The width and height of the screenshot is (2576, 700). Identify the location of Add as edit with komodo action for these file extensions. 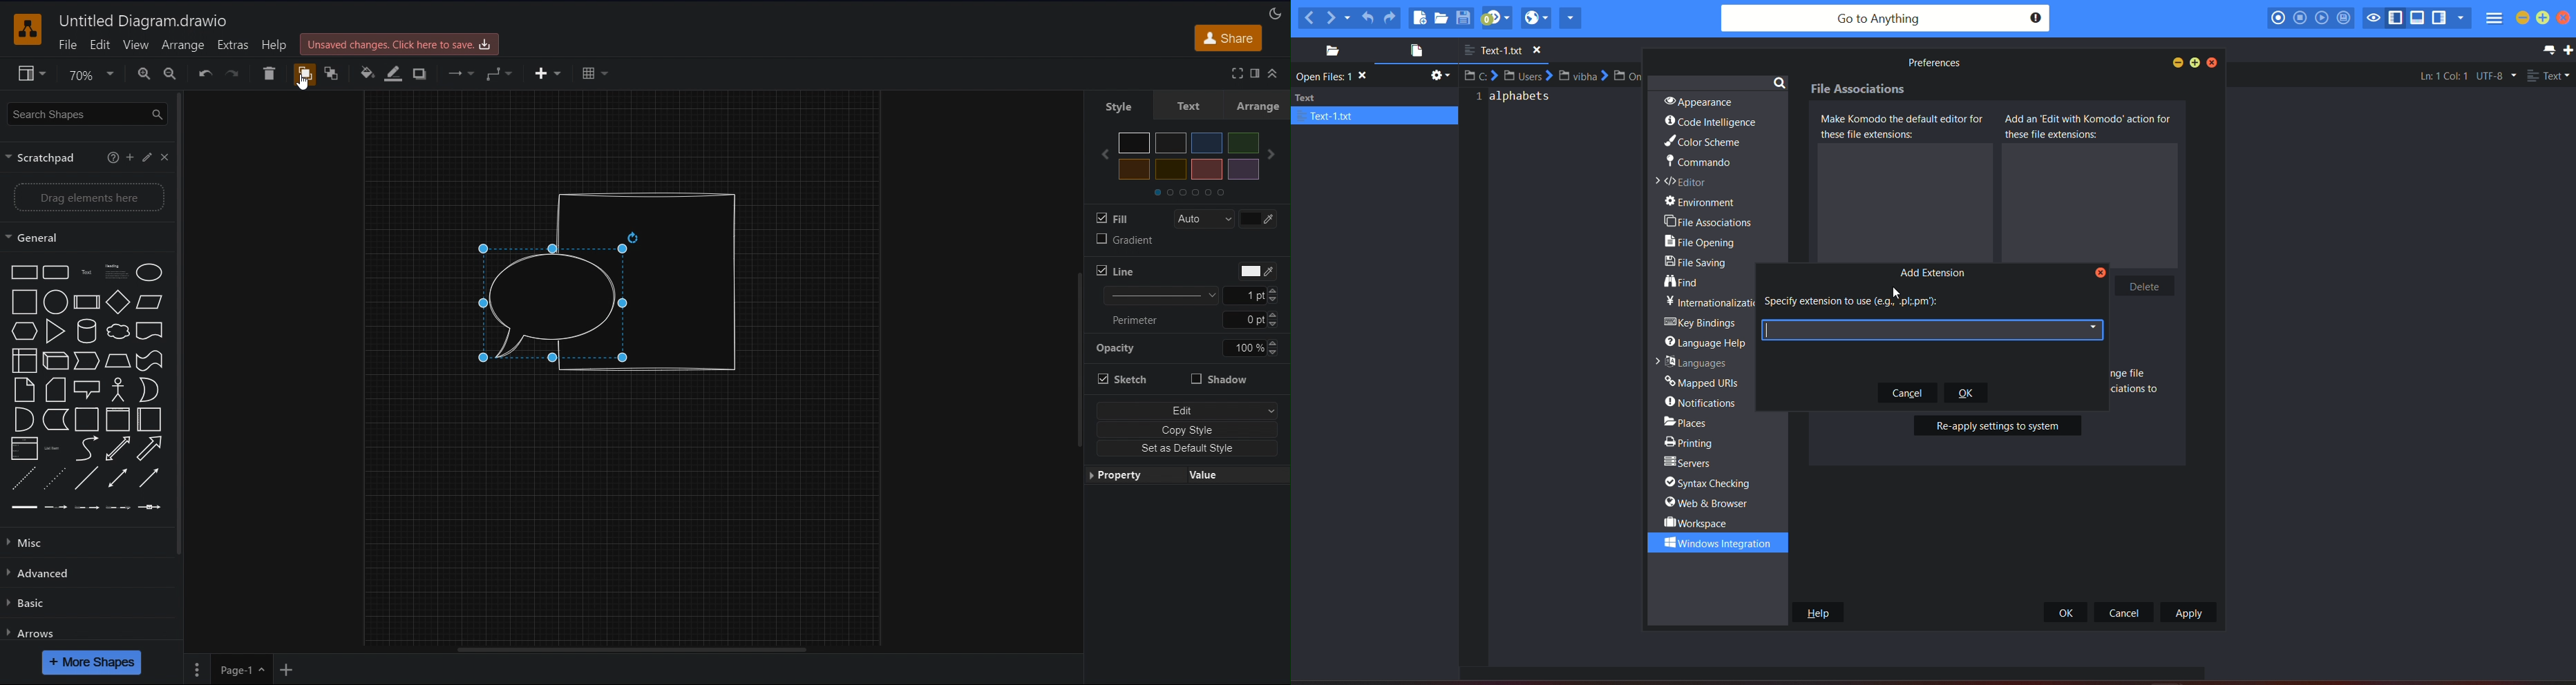
(2089, 126).